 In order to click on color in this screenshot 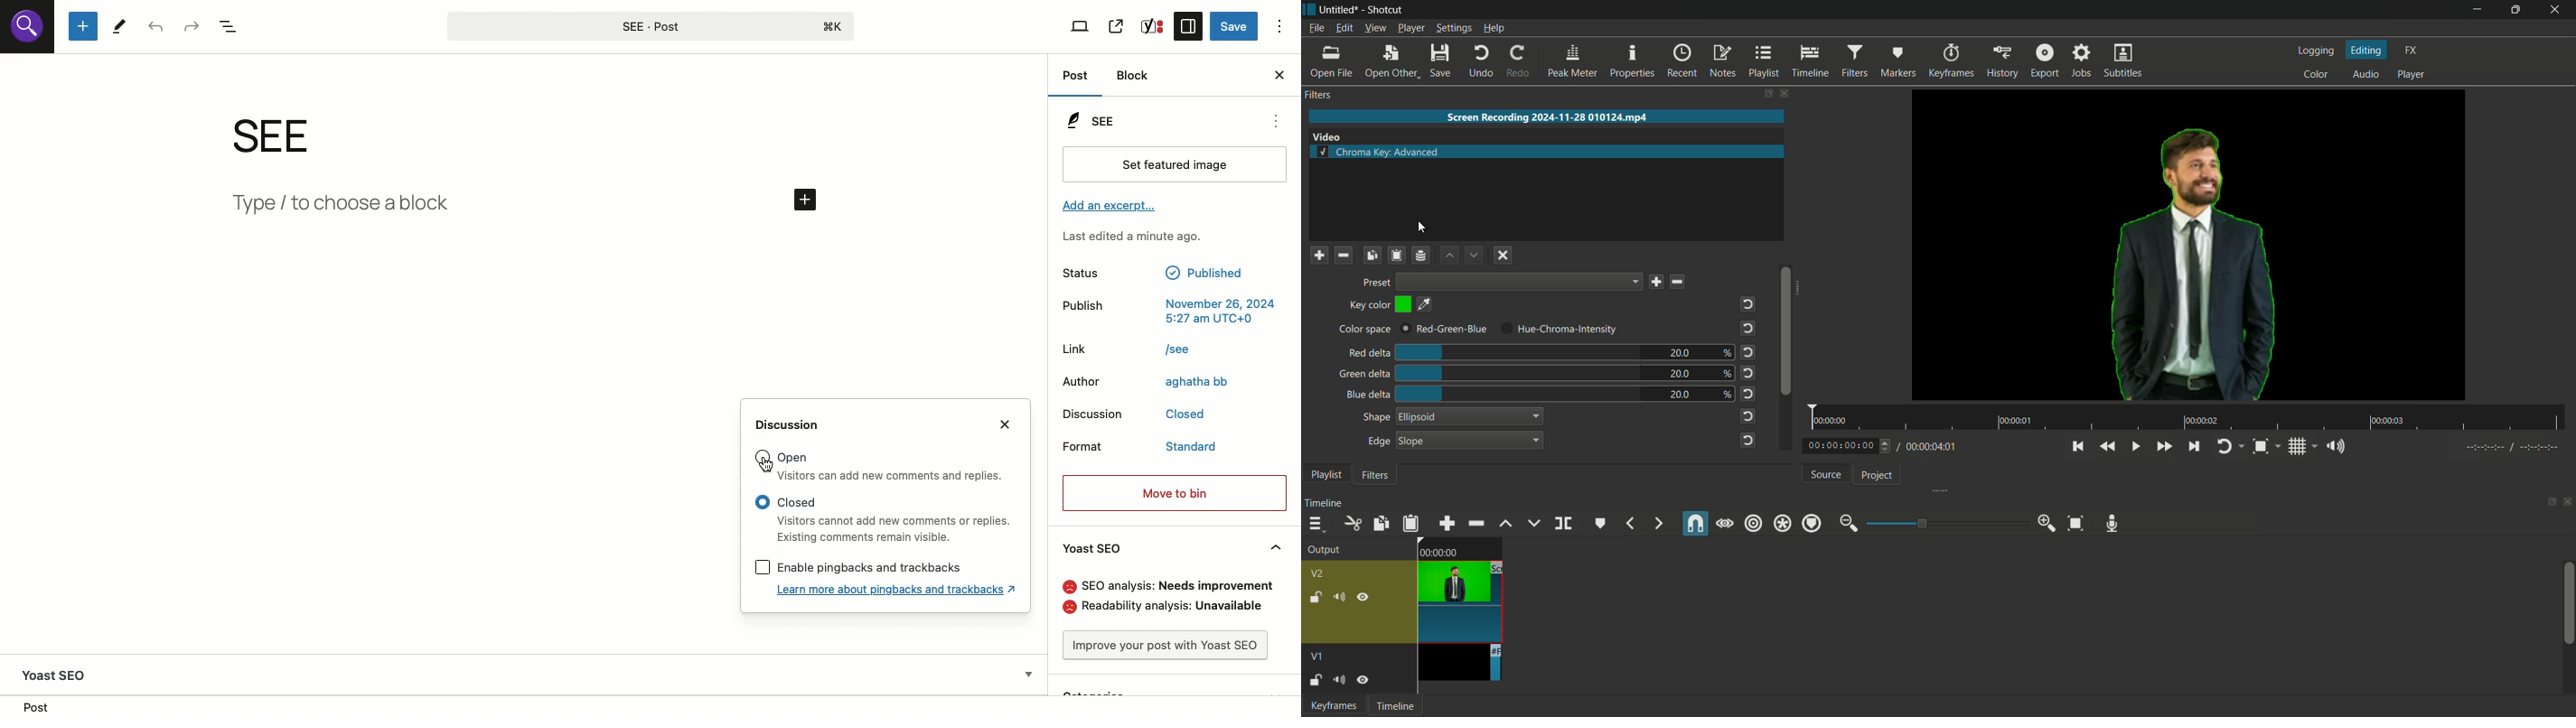, I will do `click(2315, 75)`.